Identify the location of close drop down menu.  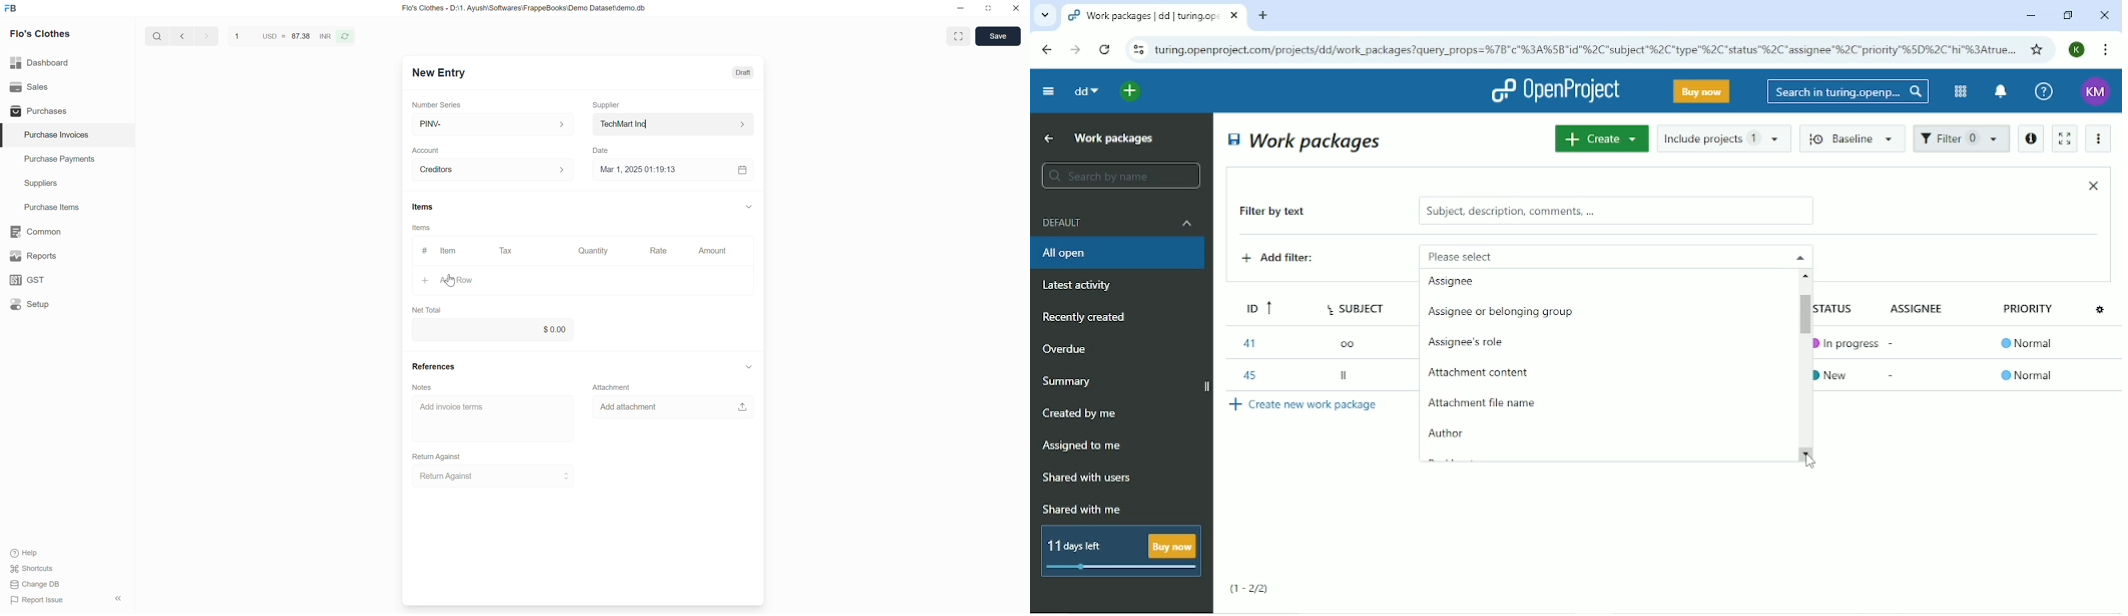
(1798, 256).